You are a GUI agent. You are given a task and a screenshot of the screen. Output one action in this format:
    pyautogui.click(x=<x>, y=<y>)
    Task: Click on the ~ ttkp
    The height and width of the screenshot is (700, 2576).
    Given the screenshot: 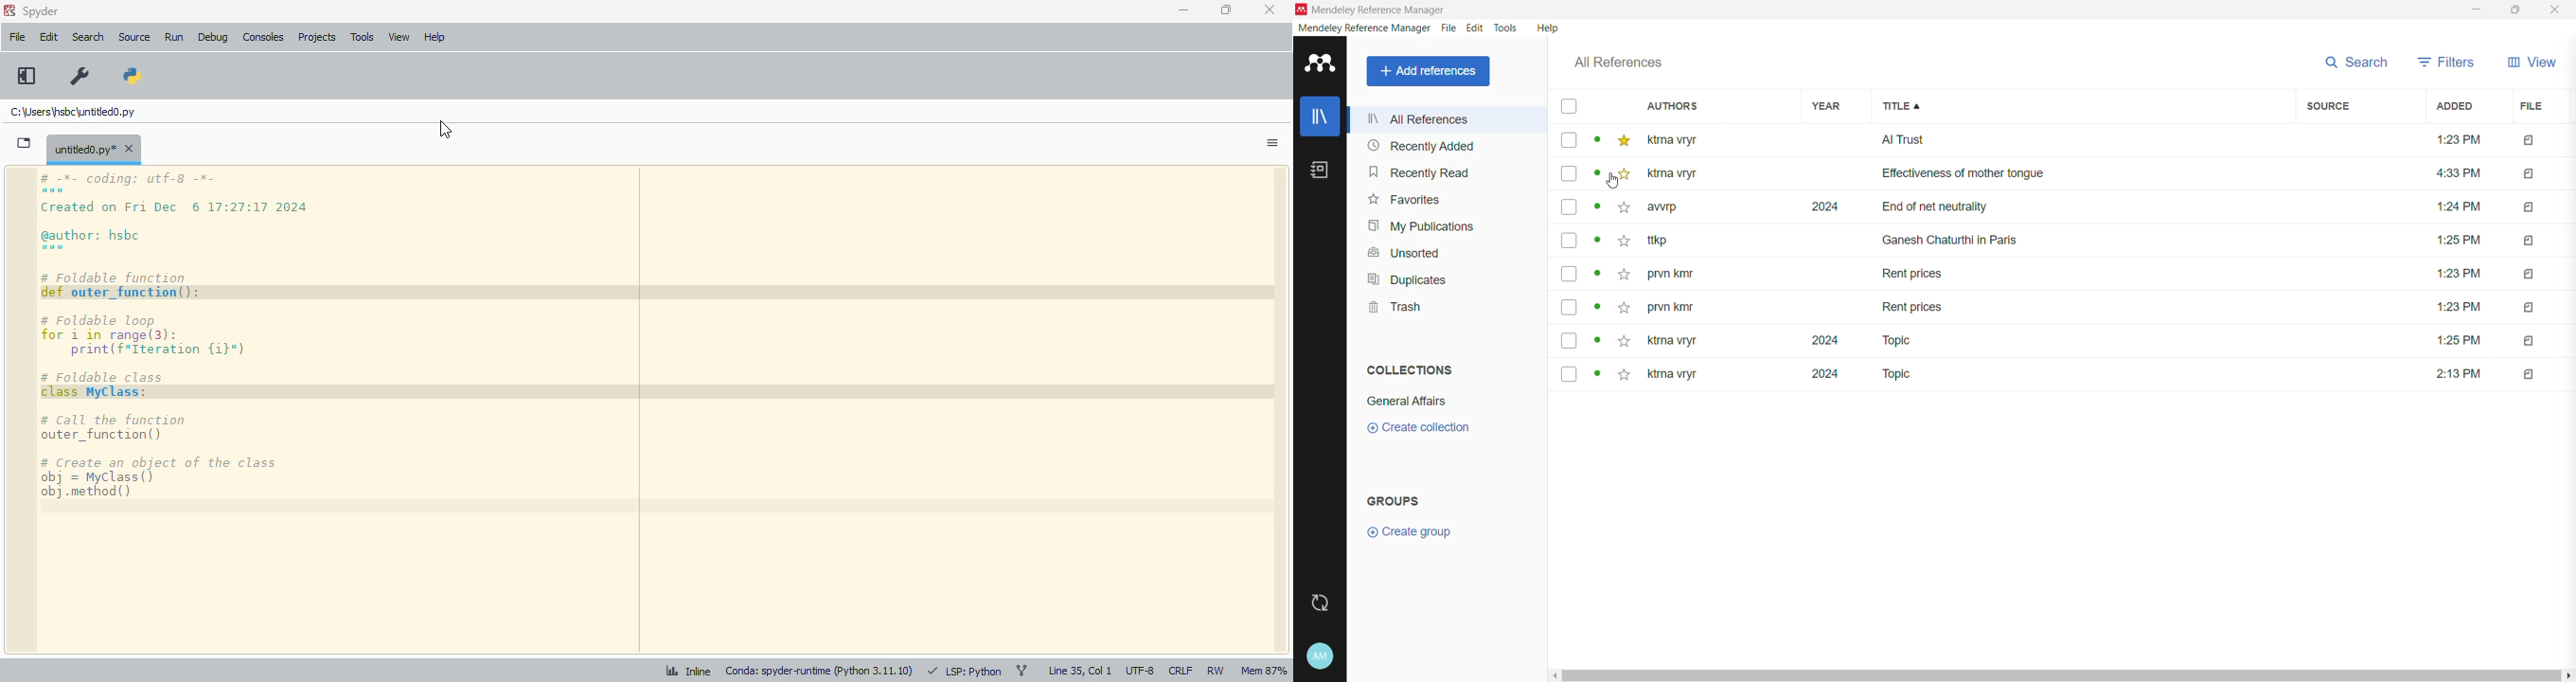 What is the action you would take?
    pyautogui.click(x=1679, y=241)
    